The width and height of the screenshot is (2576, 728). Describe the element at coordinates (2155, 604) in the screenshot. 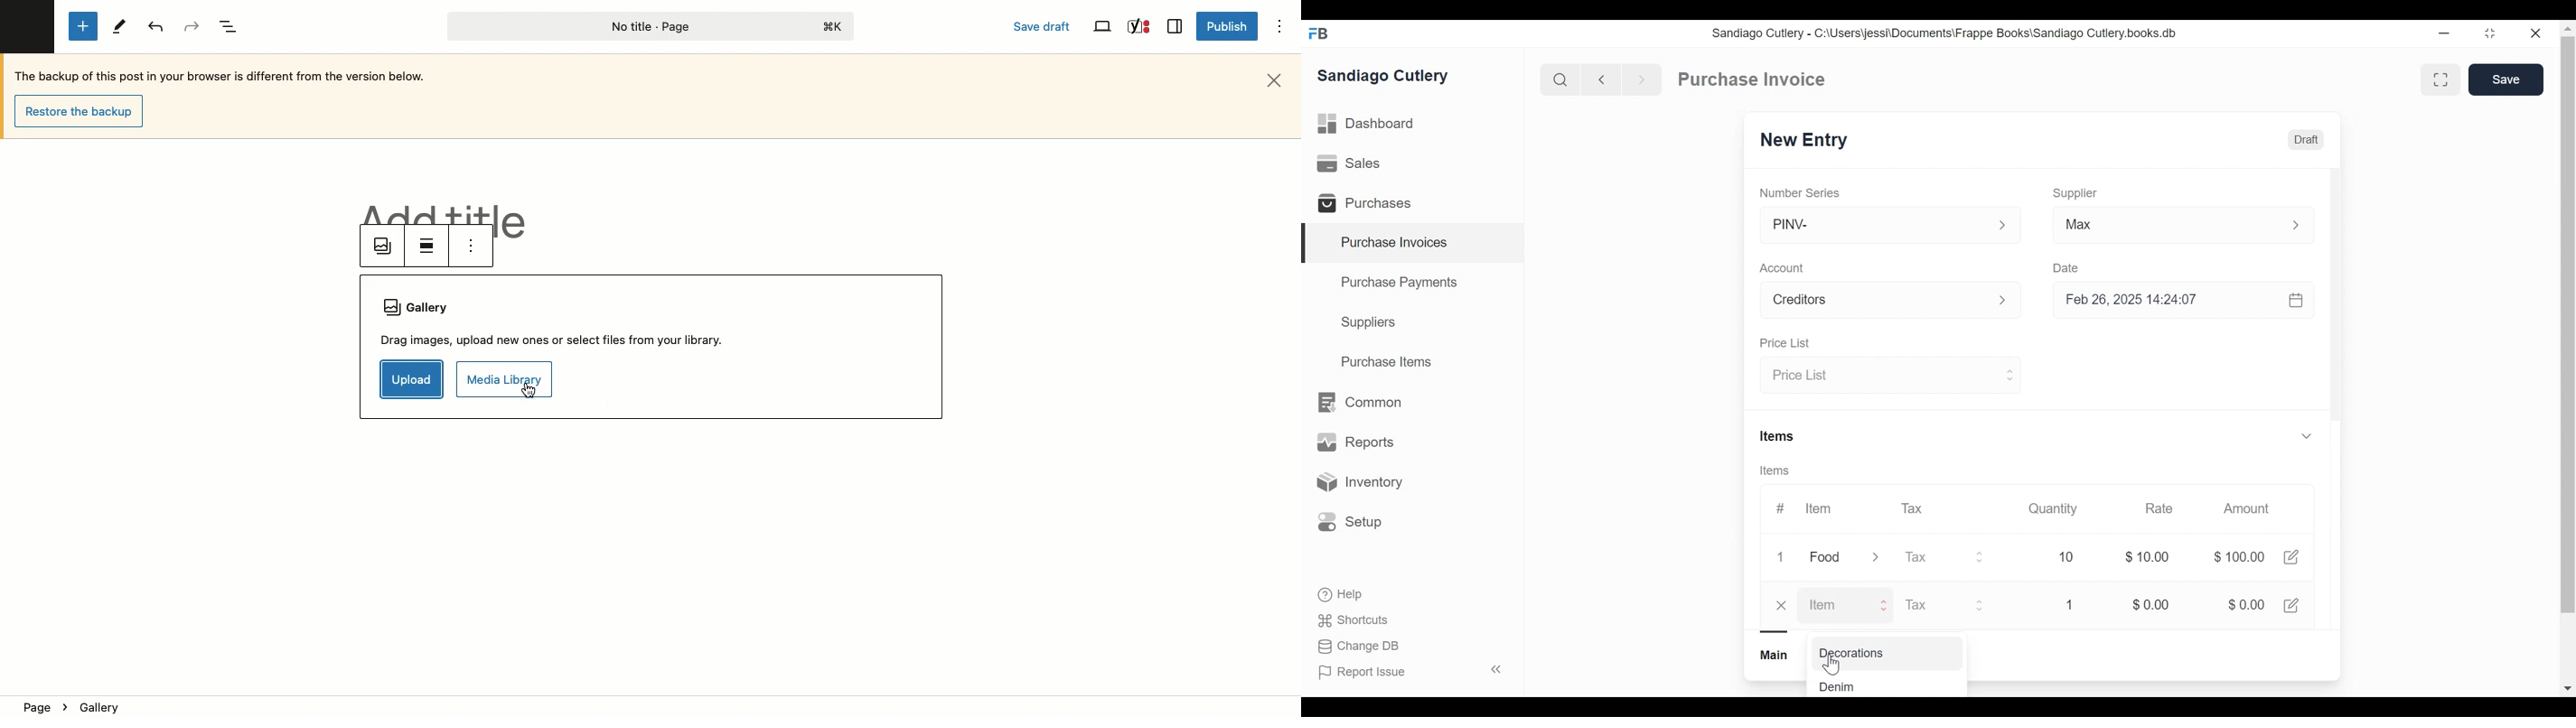

I see `$0.00` at that location.